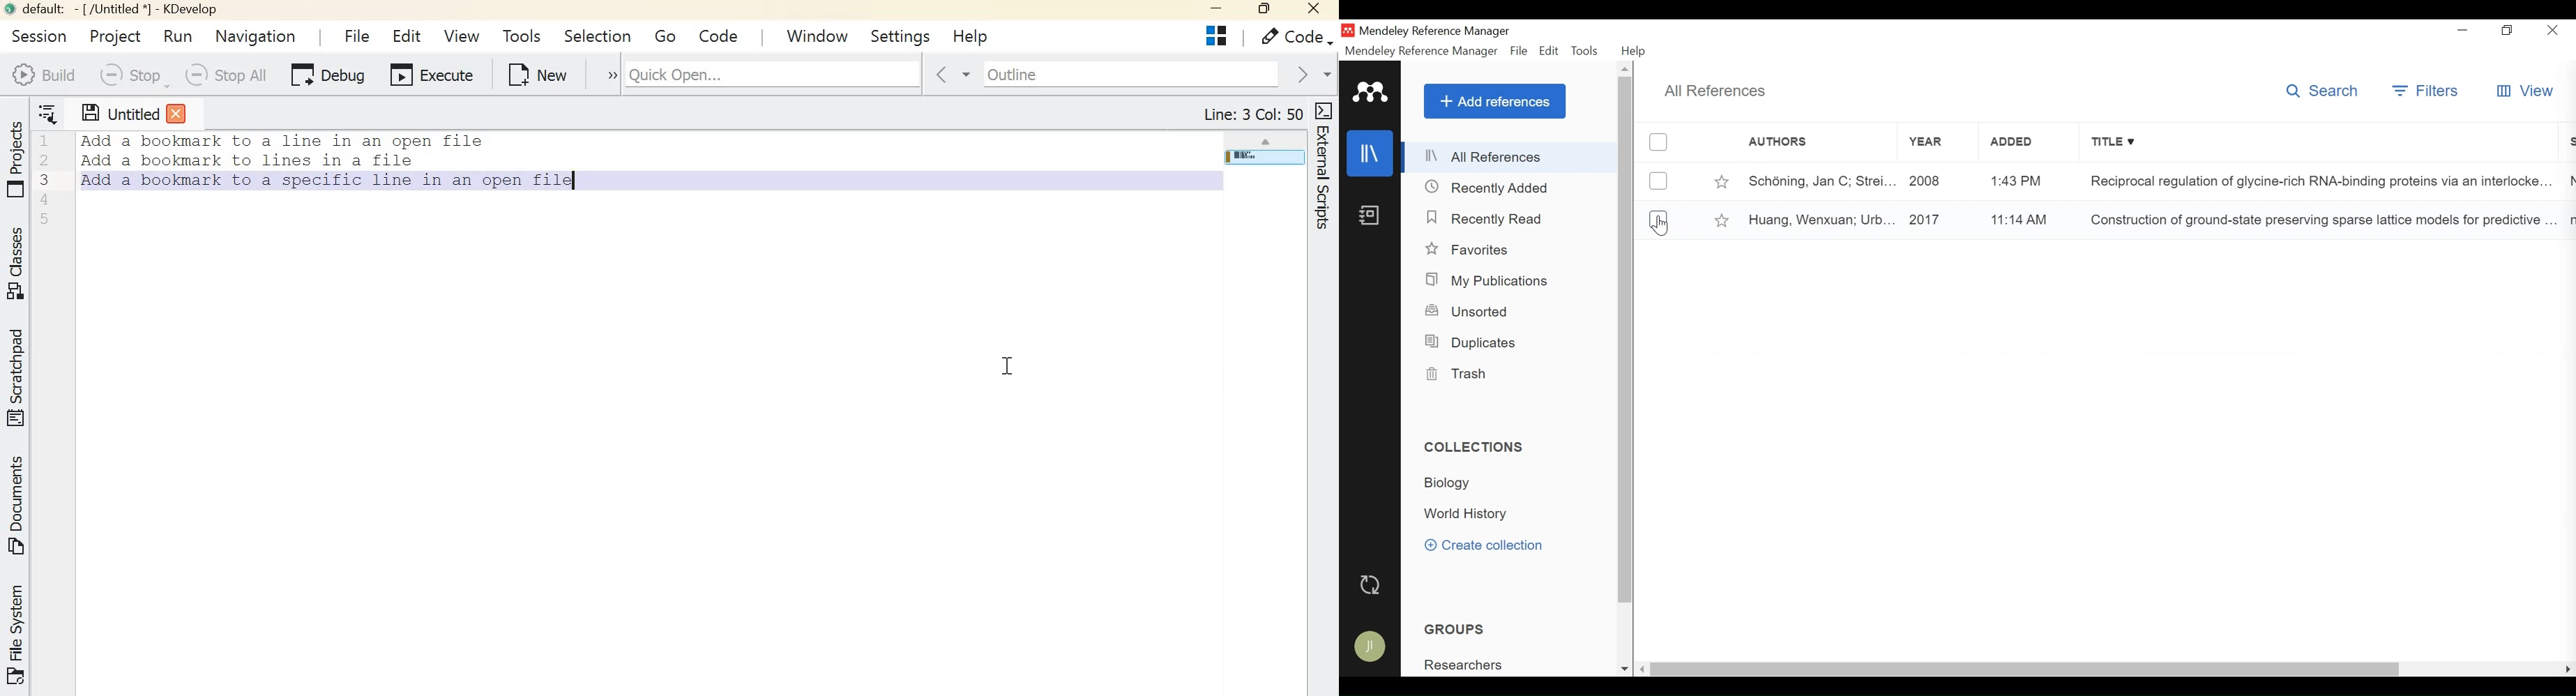 Image resolution: width=2576 pixels, height=700 pixels. I want to click on Library, so click(1369, 153).